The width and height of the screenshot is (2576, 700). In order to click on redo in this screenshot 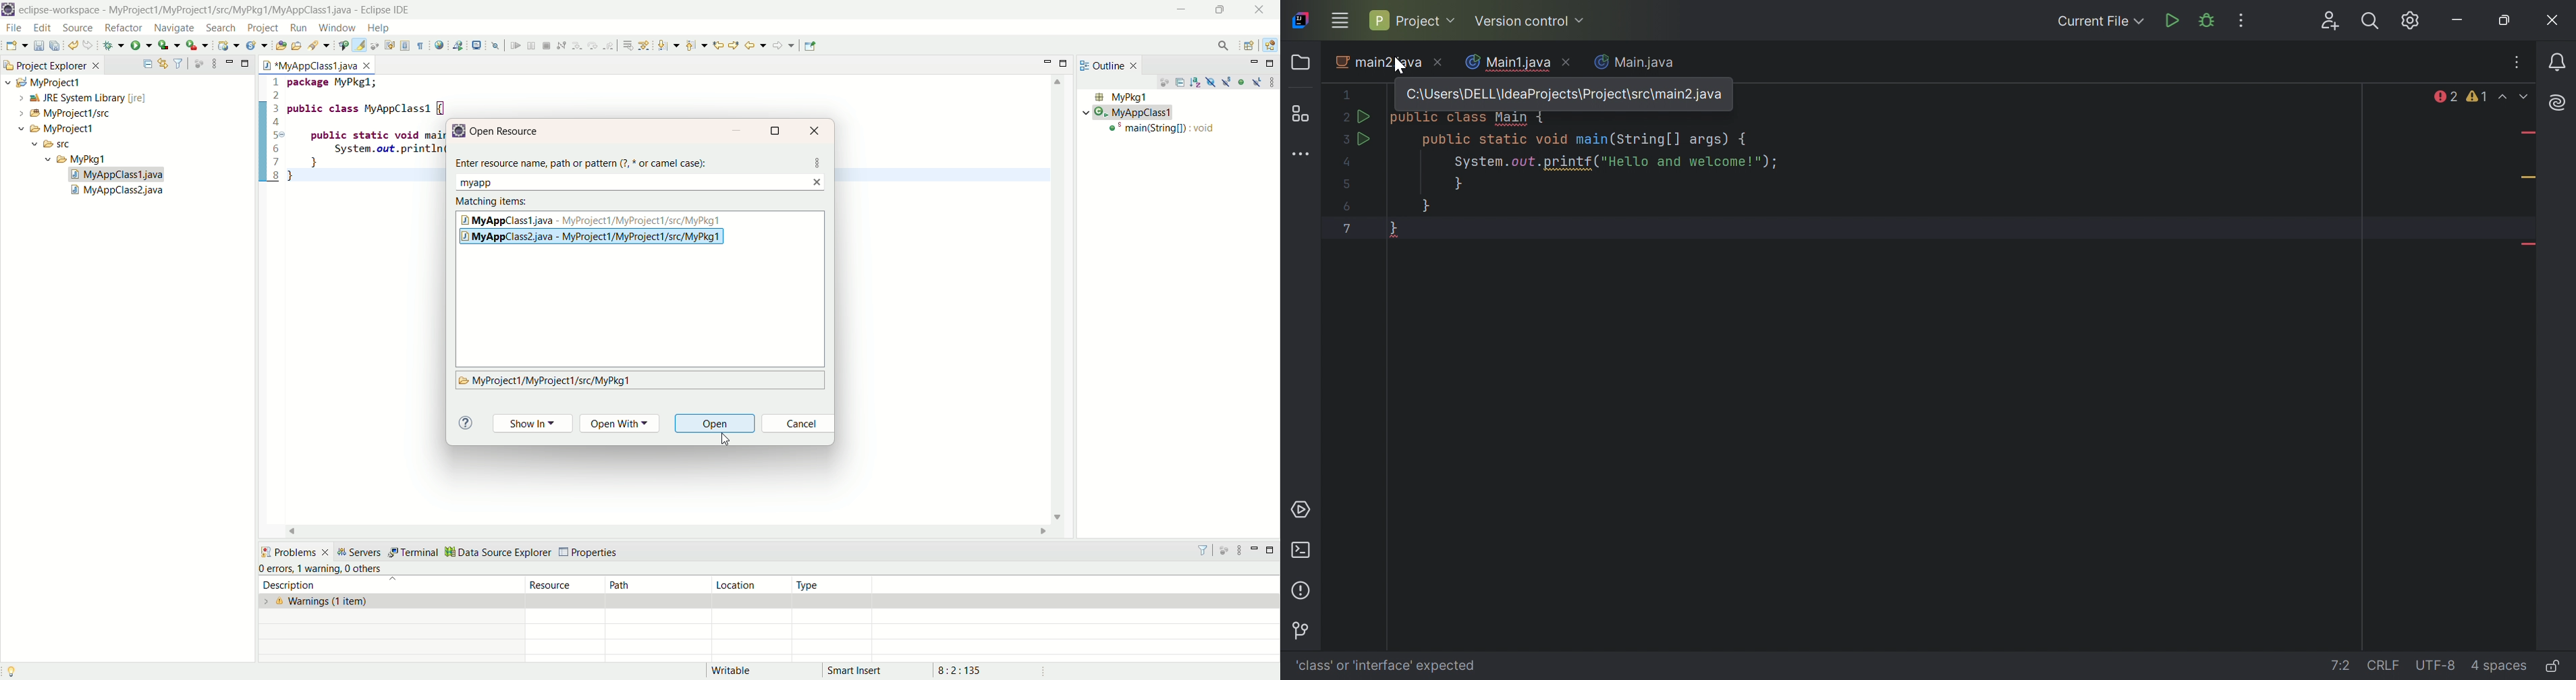, I will do `click(89, 45)`.